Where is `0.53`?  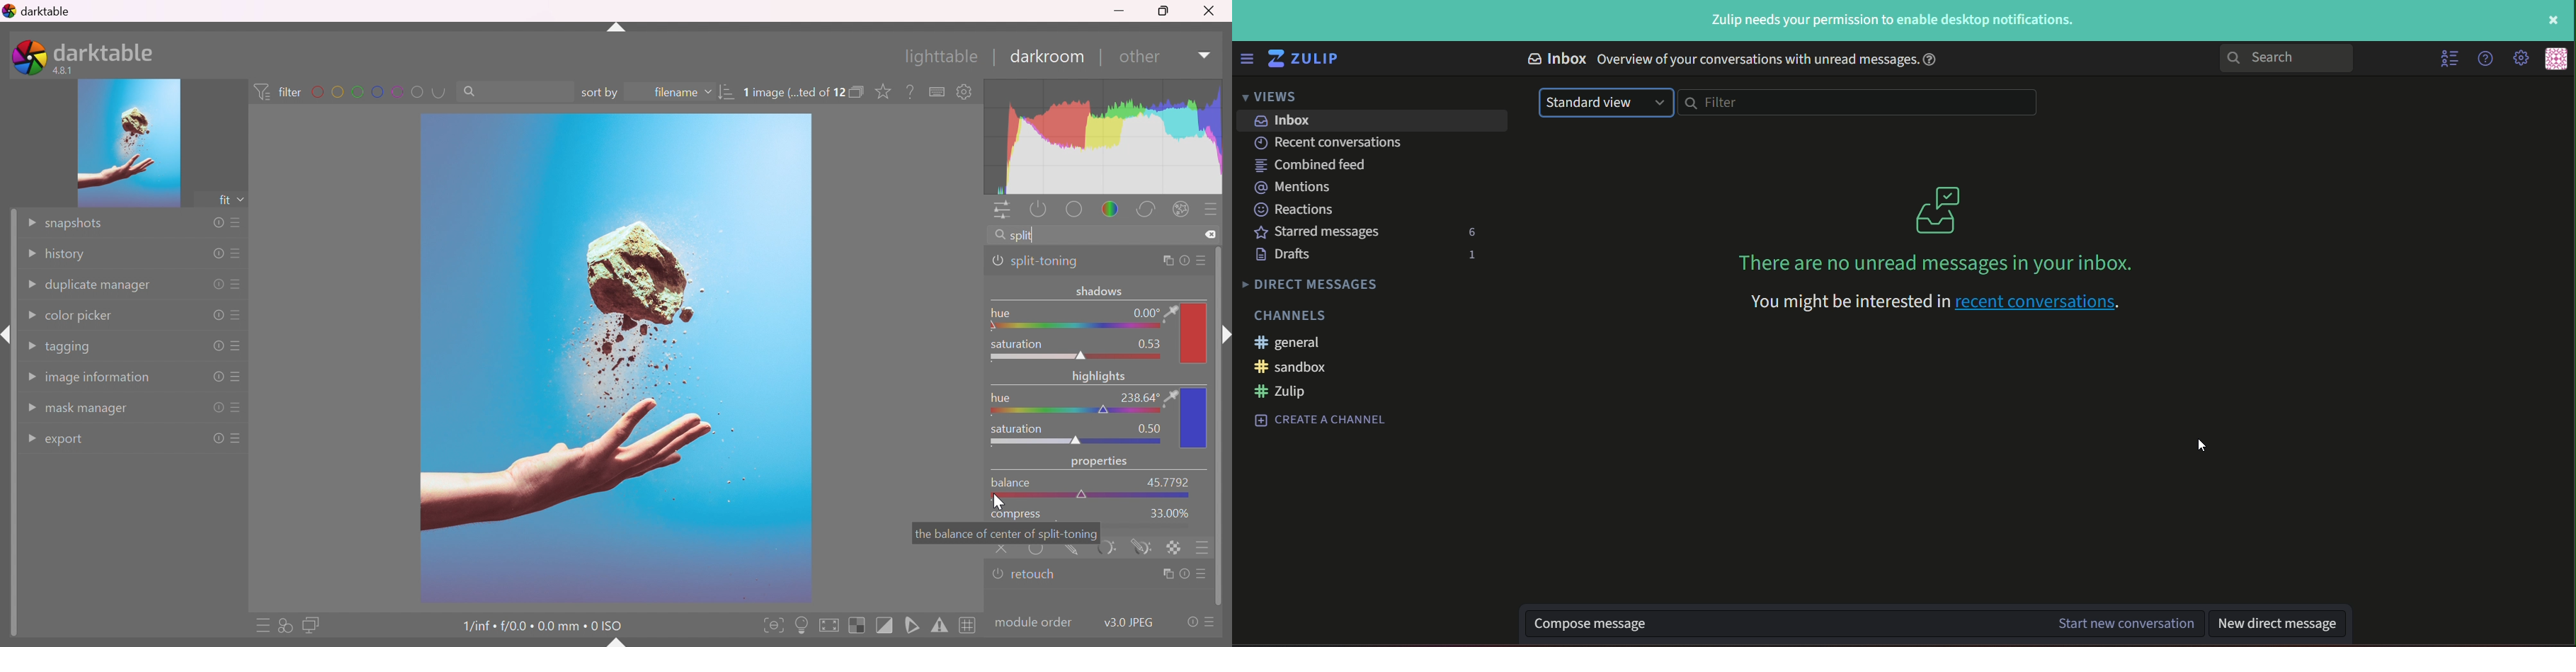
0.53 is located at coordinates (1147, 343).